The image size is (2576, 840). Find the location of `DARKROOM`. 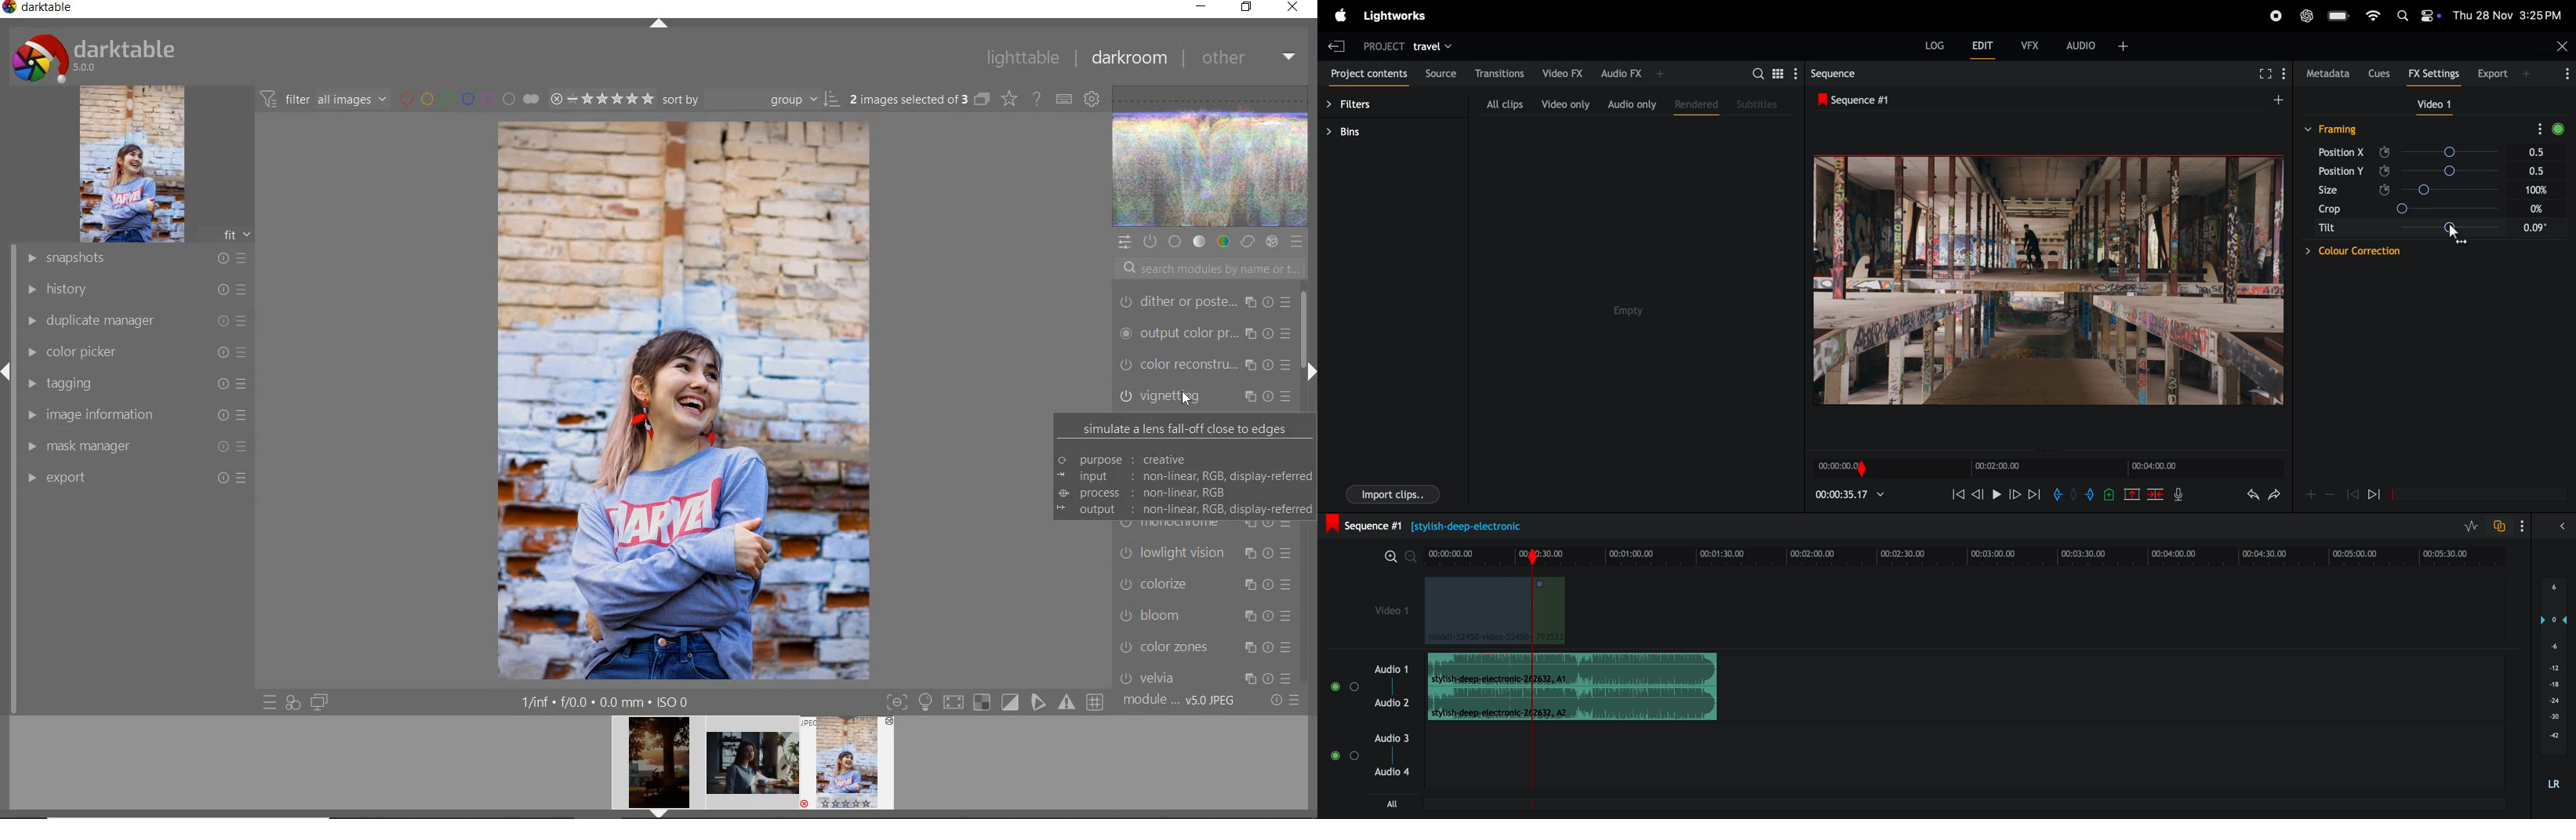

DARKROOM is located at coordinates (1128, 58).